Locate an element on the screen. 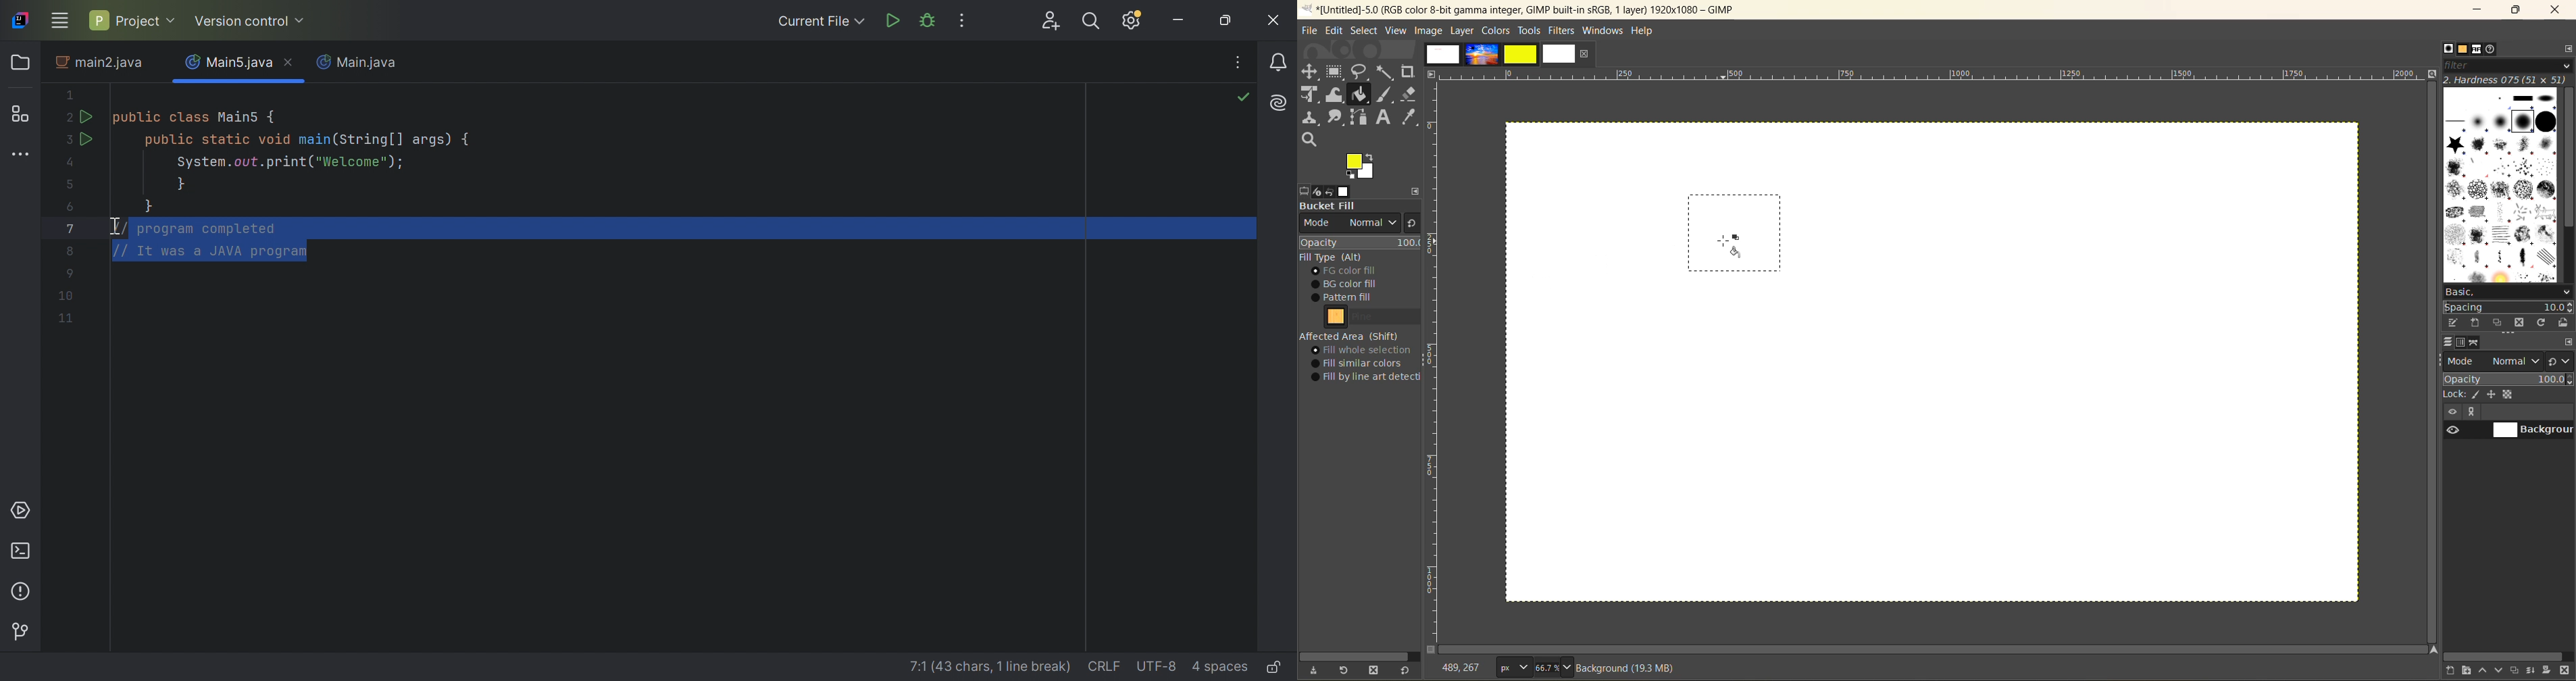 The width and height of the screenshot is (2576, 700). tools is located at coordinates (1531, 31).